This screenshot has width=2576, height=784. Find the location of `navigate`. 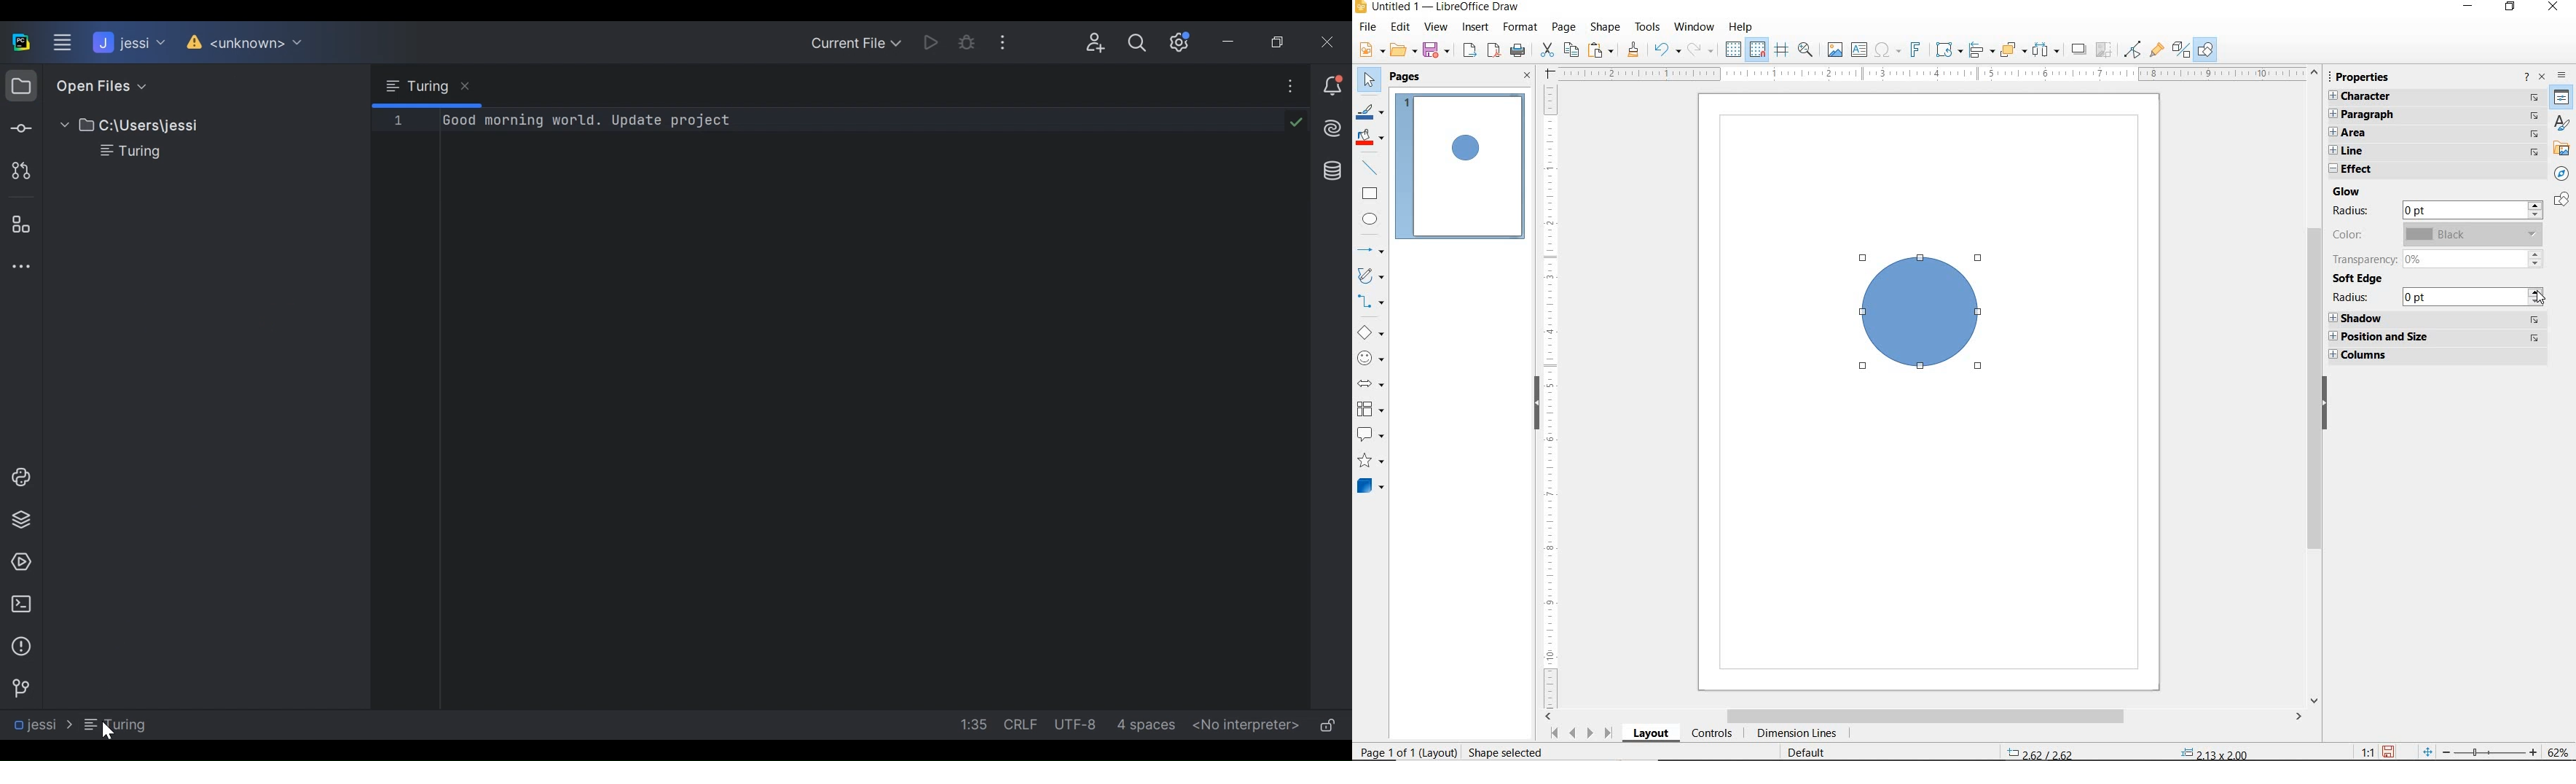

navigate is located at coordinates (2536, 98).